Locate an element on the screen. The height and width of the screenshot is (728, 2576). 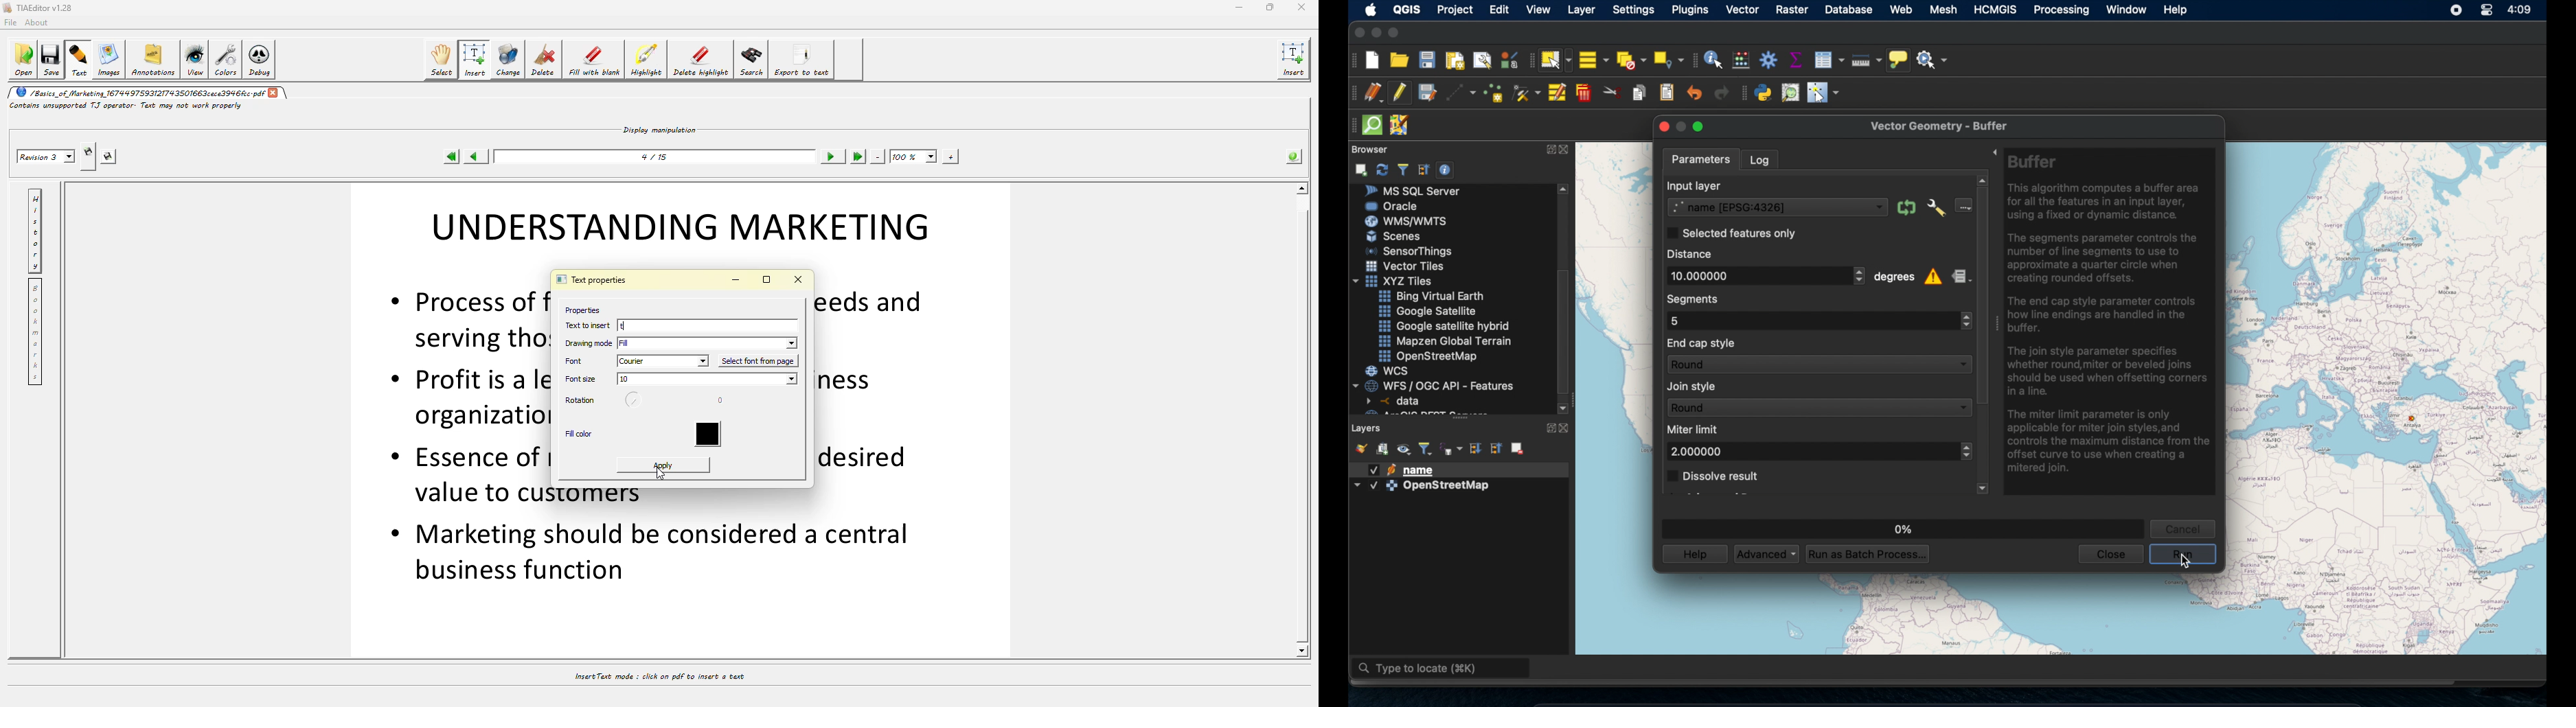
openstreetmap layer is located at coordinates (1423, 488).